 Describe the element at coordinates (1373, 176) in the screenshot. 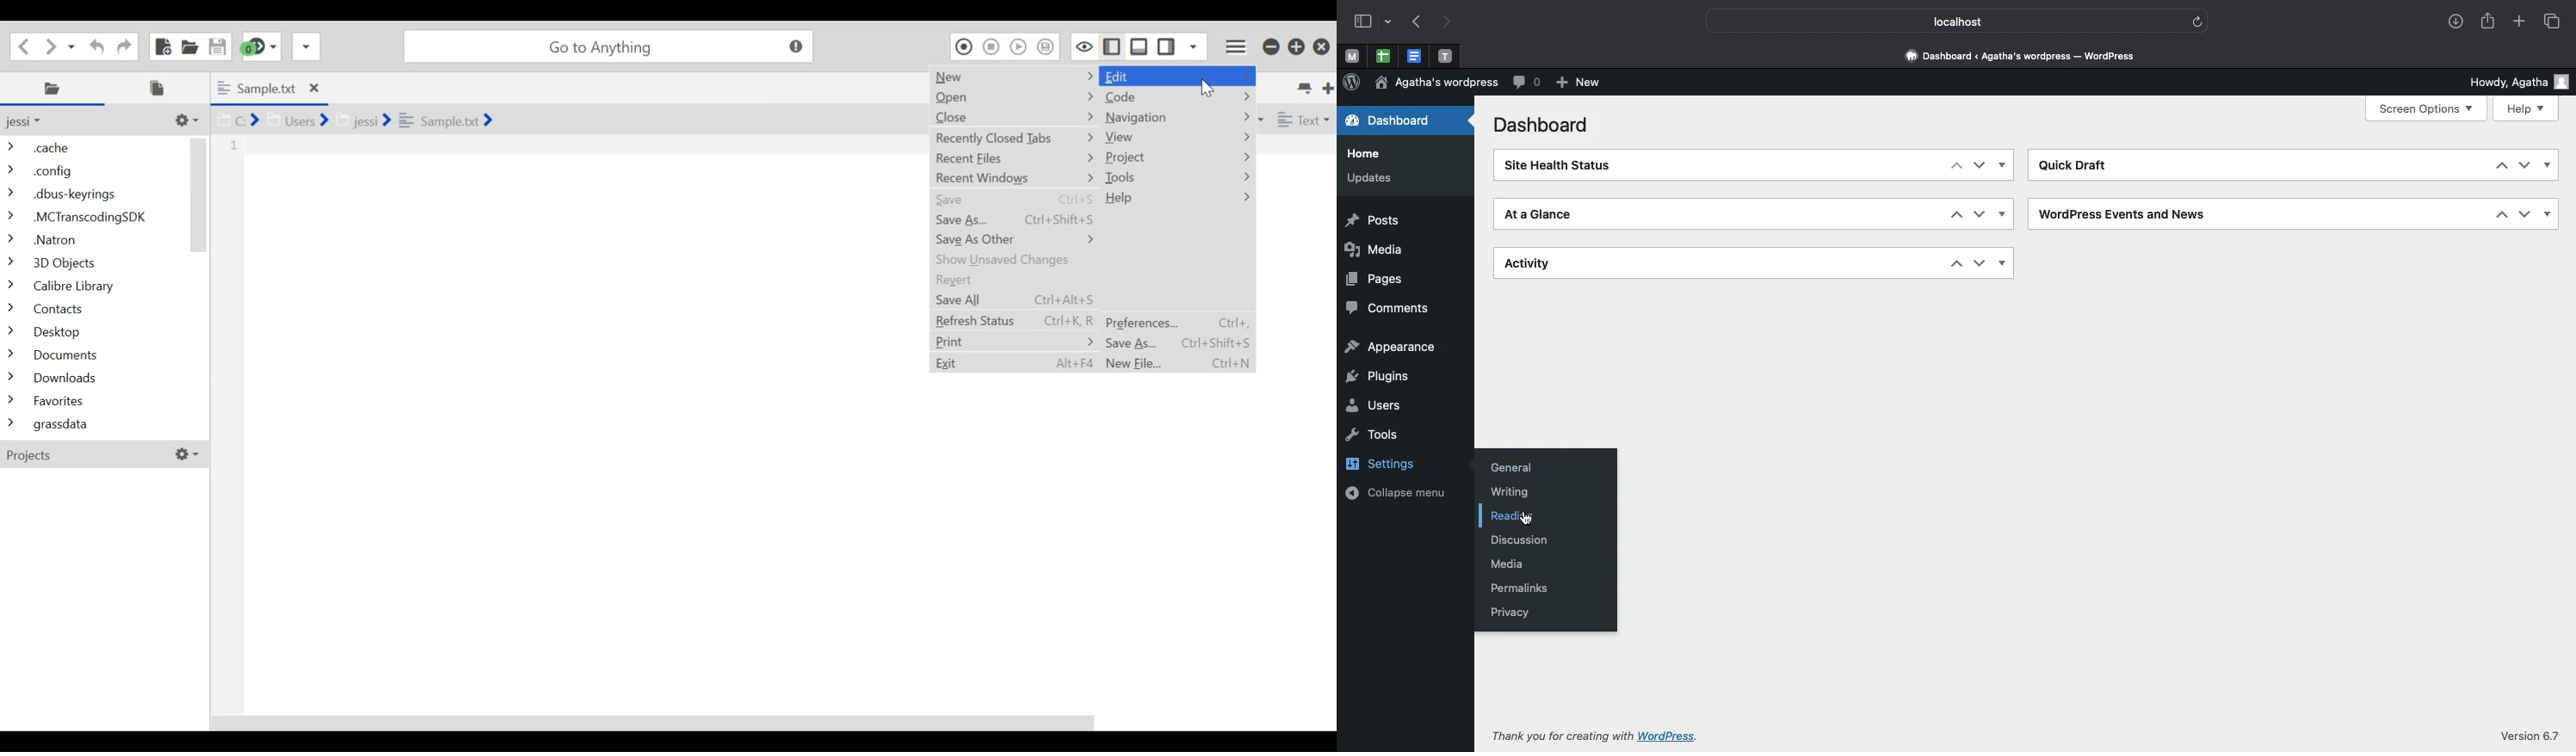

I see `Updates` at that location.